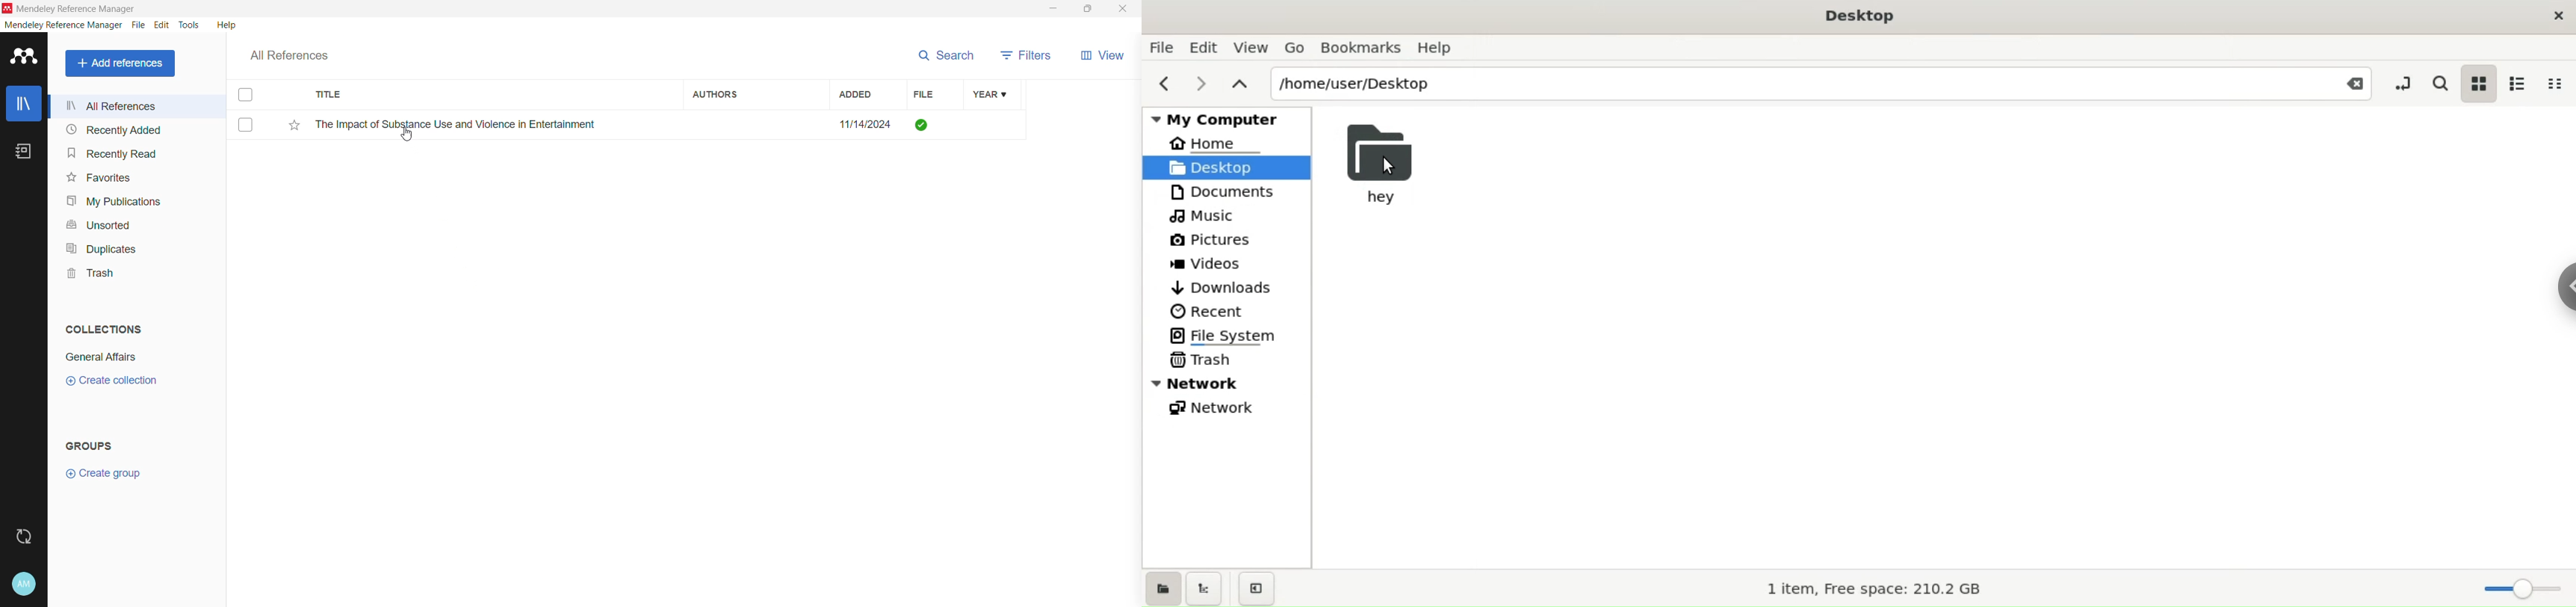  What do you see at coordinates (24, 105) in the screenshot?
I see `Library` at bounding box center [24, 105].